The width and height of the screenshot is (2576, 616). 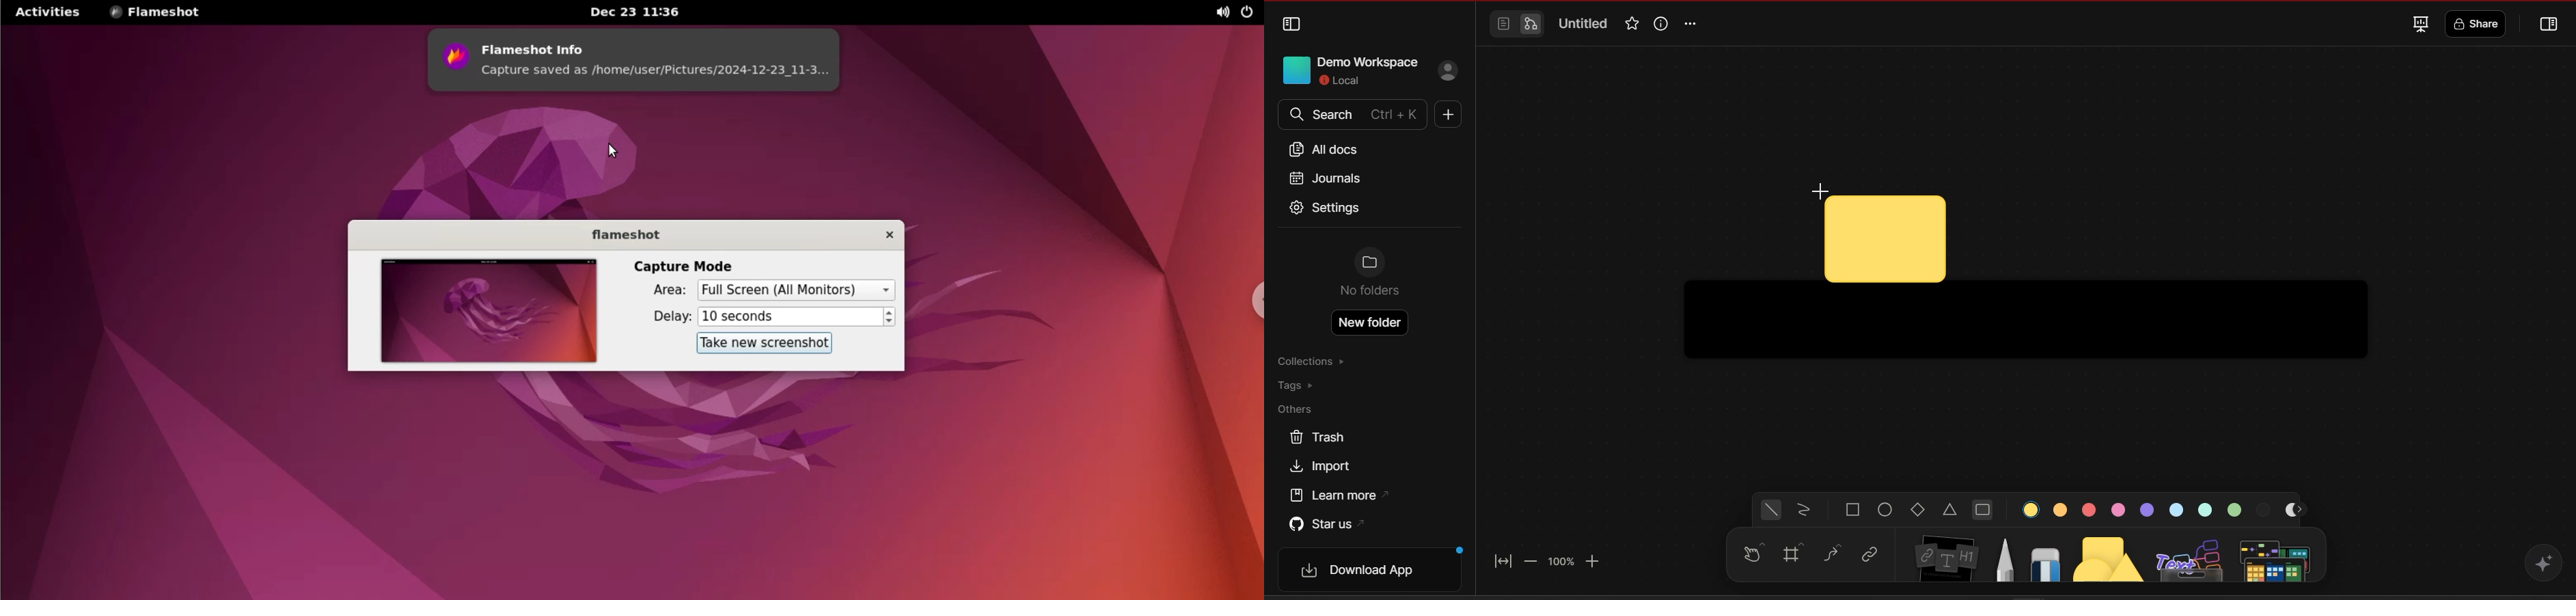 I want to click on download app, so click(x=1375, y=570).